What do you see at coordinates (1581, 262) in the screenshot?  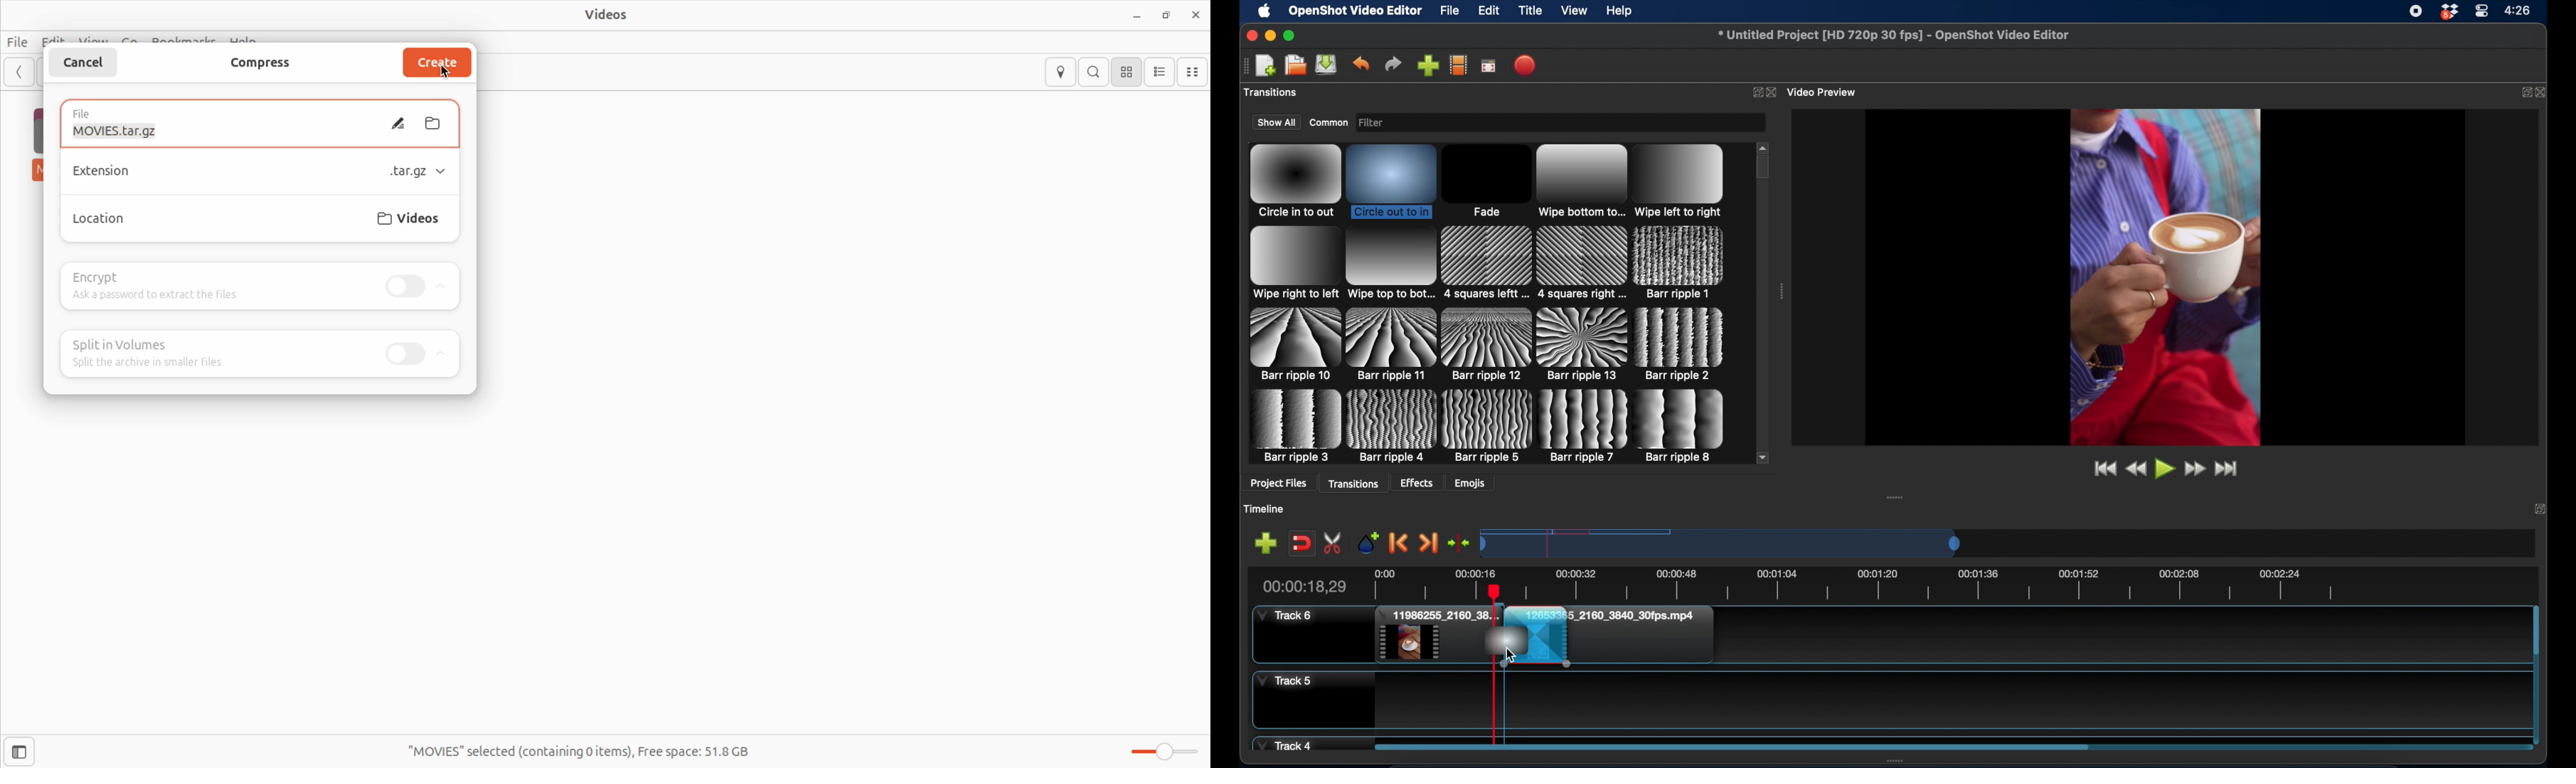 I see `transition` at bounding box center [1581, 262].